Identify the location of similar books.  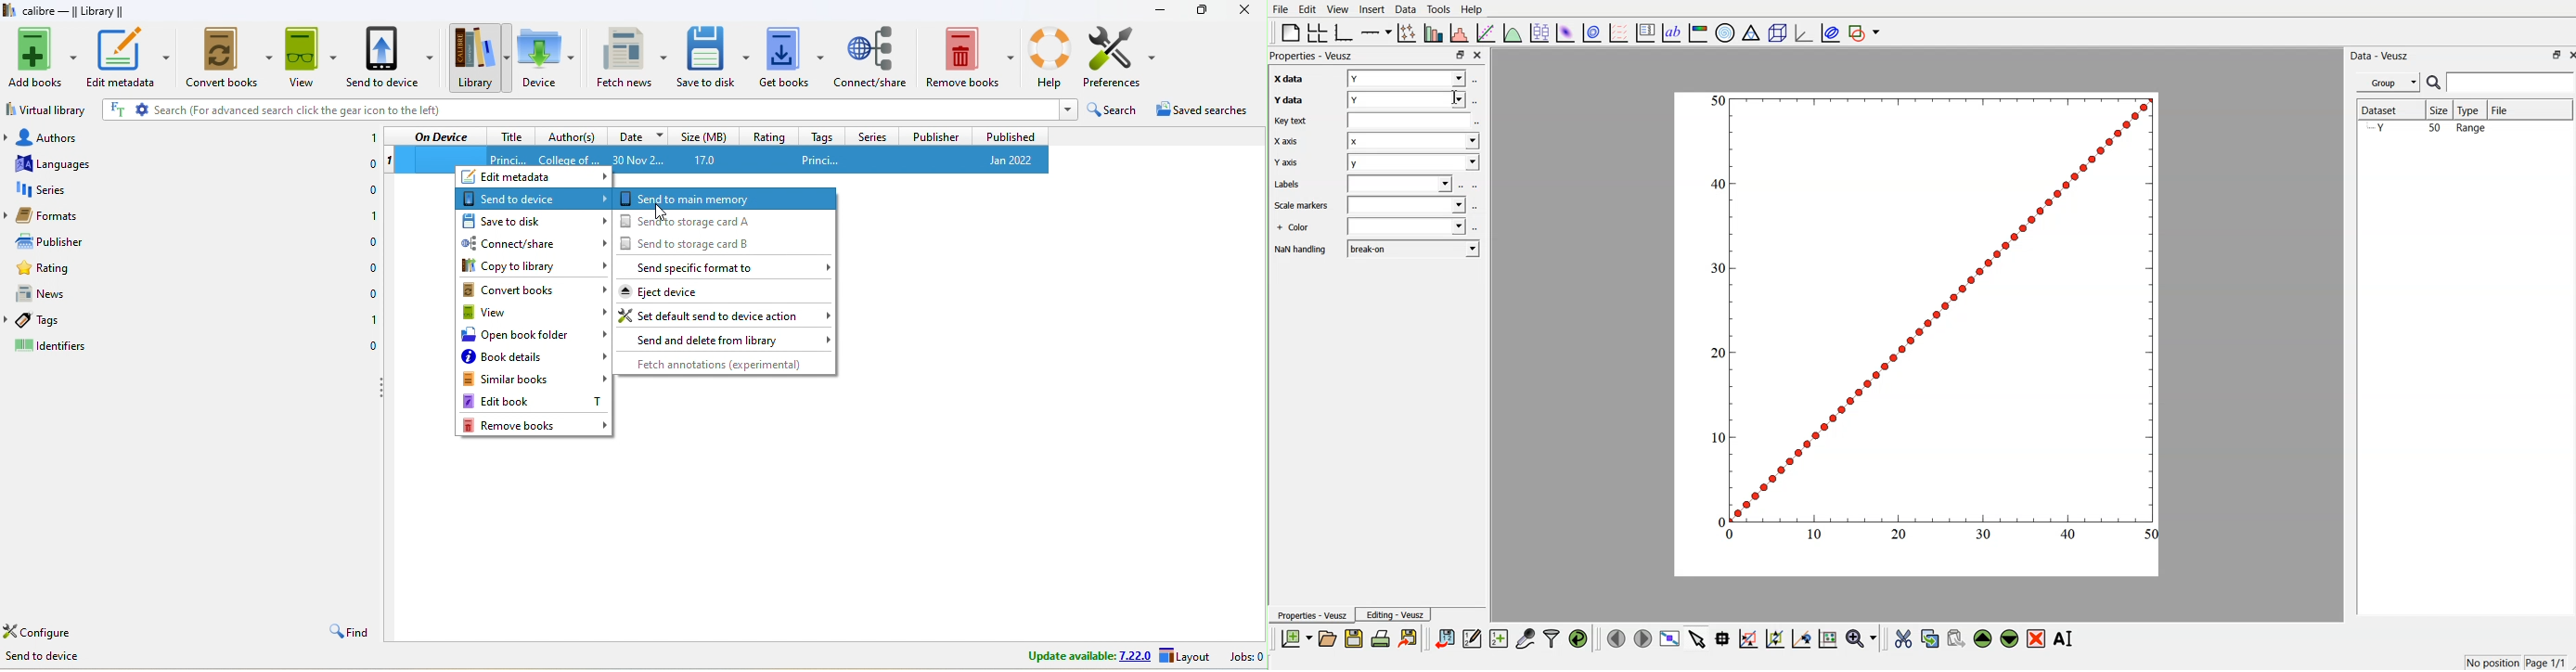
(535, 380).